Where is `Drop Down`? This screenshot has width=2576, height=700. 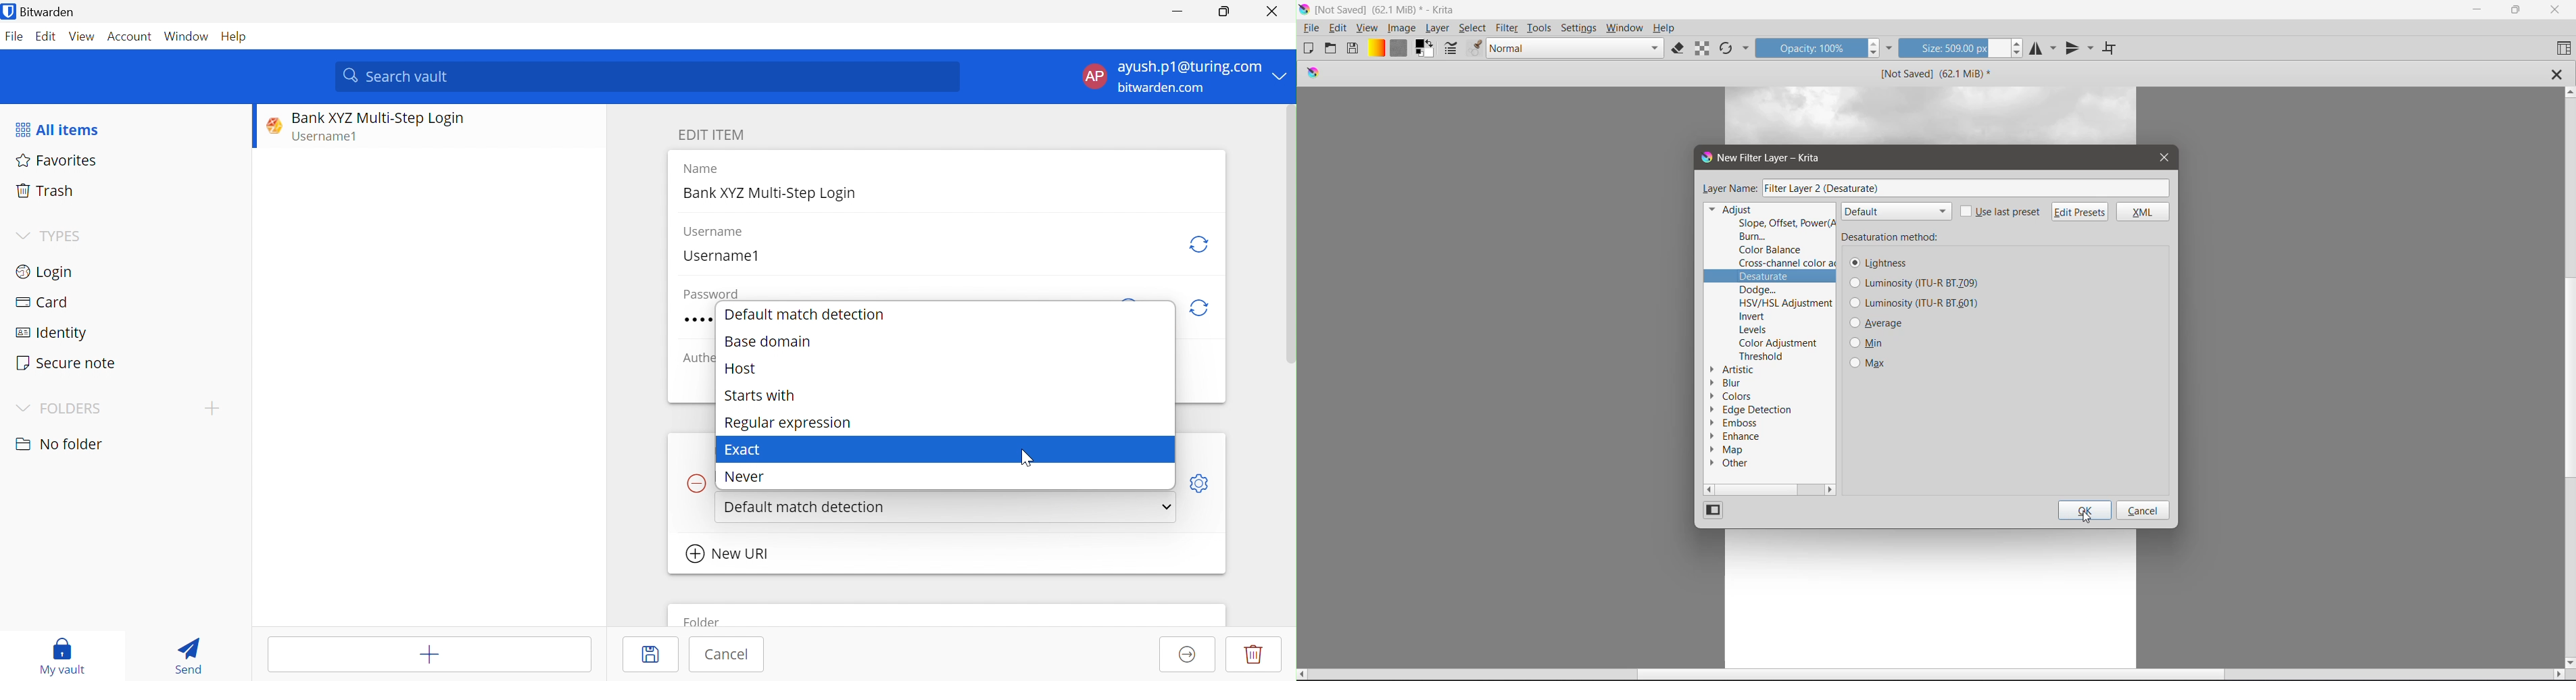
Drop Down is located at coordinates (1165, 509).